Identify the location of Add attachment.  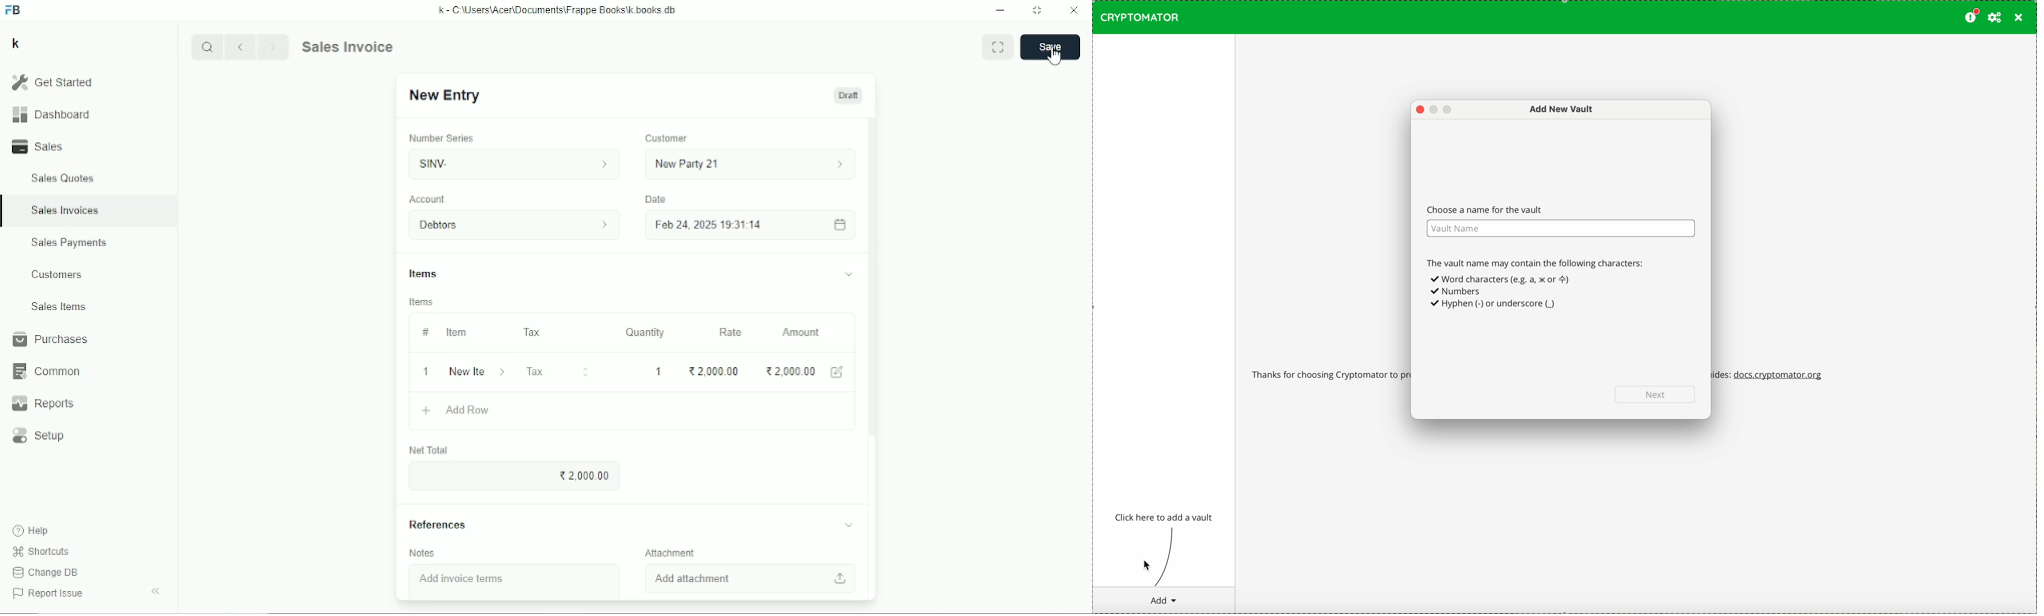
(752, 578).